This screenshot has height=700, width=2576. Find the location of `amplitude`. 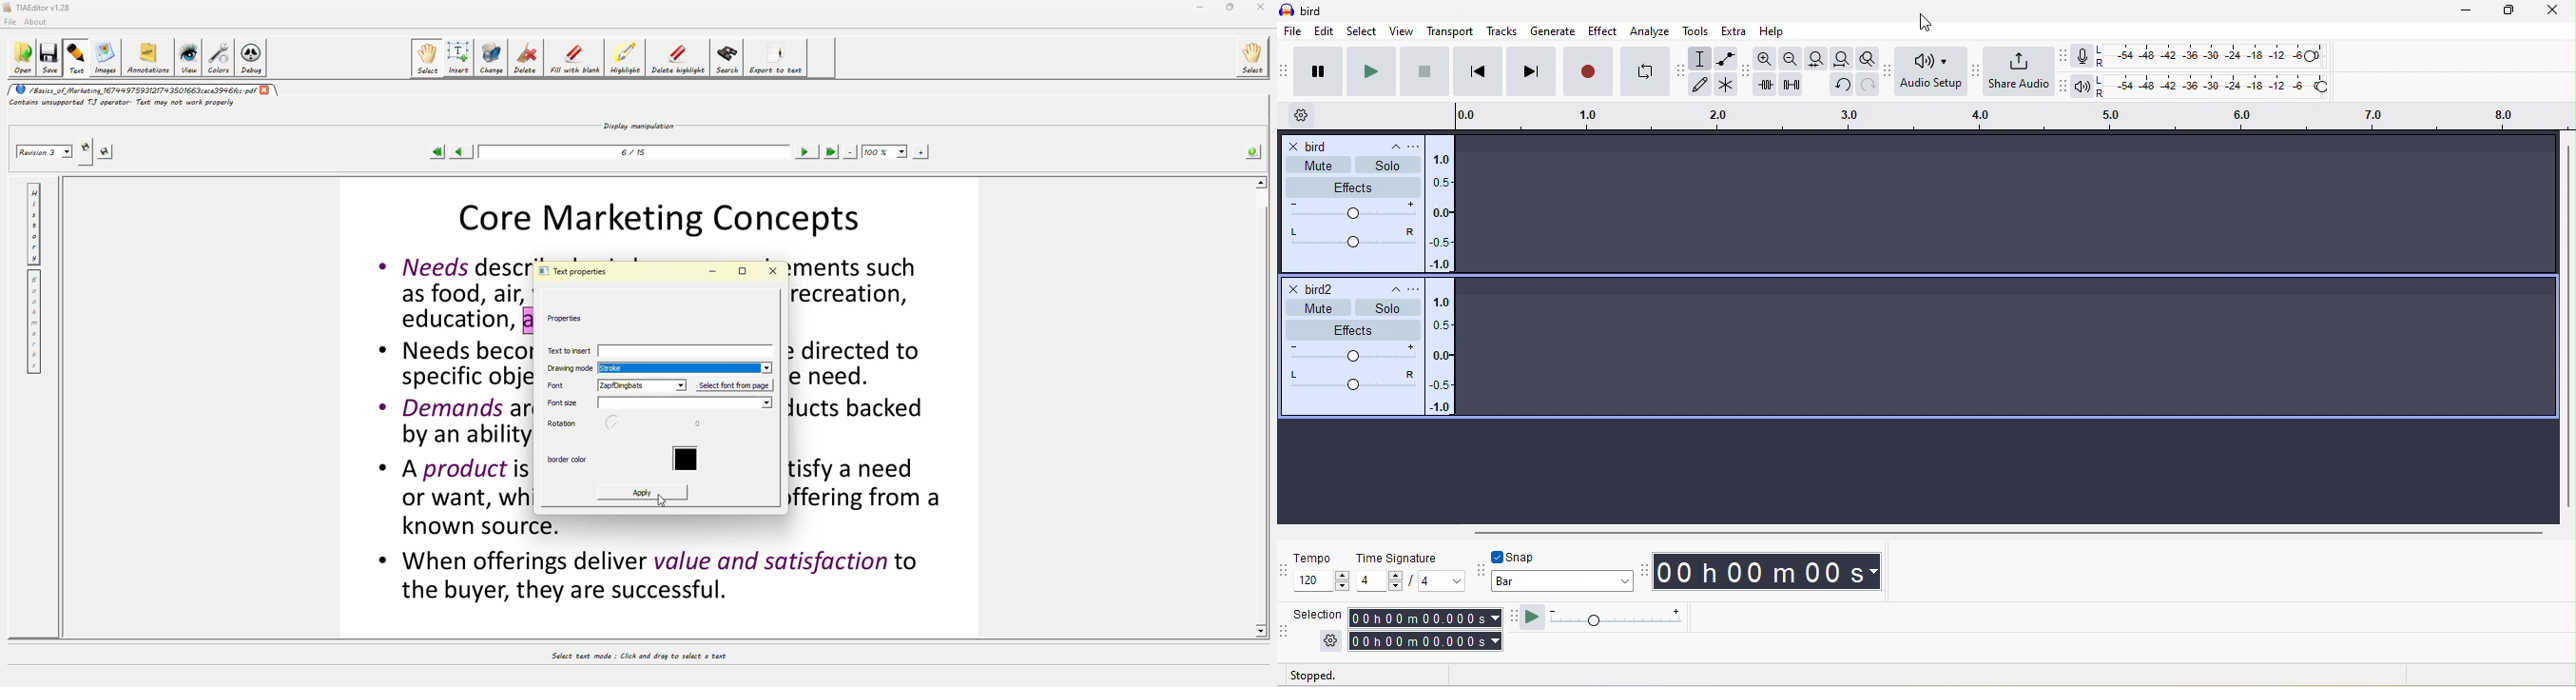

amplitude is located at coordinates (1439, 213).